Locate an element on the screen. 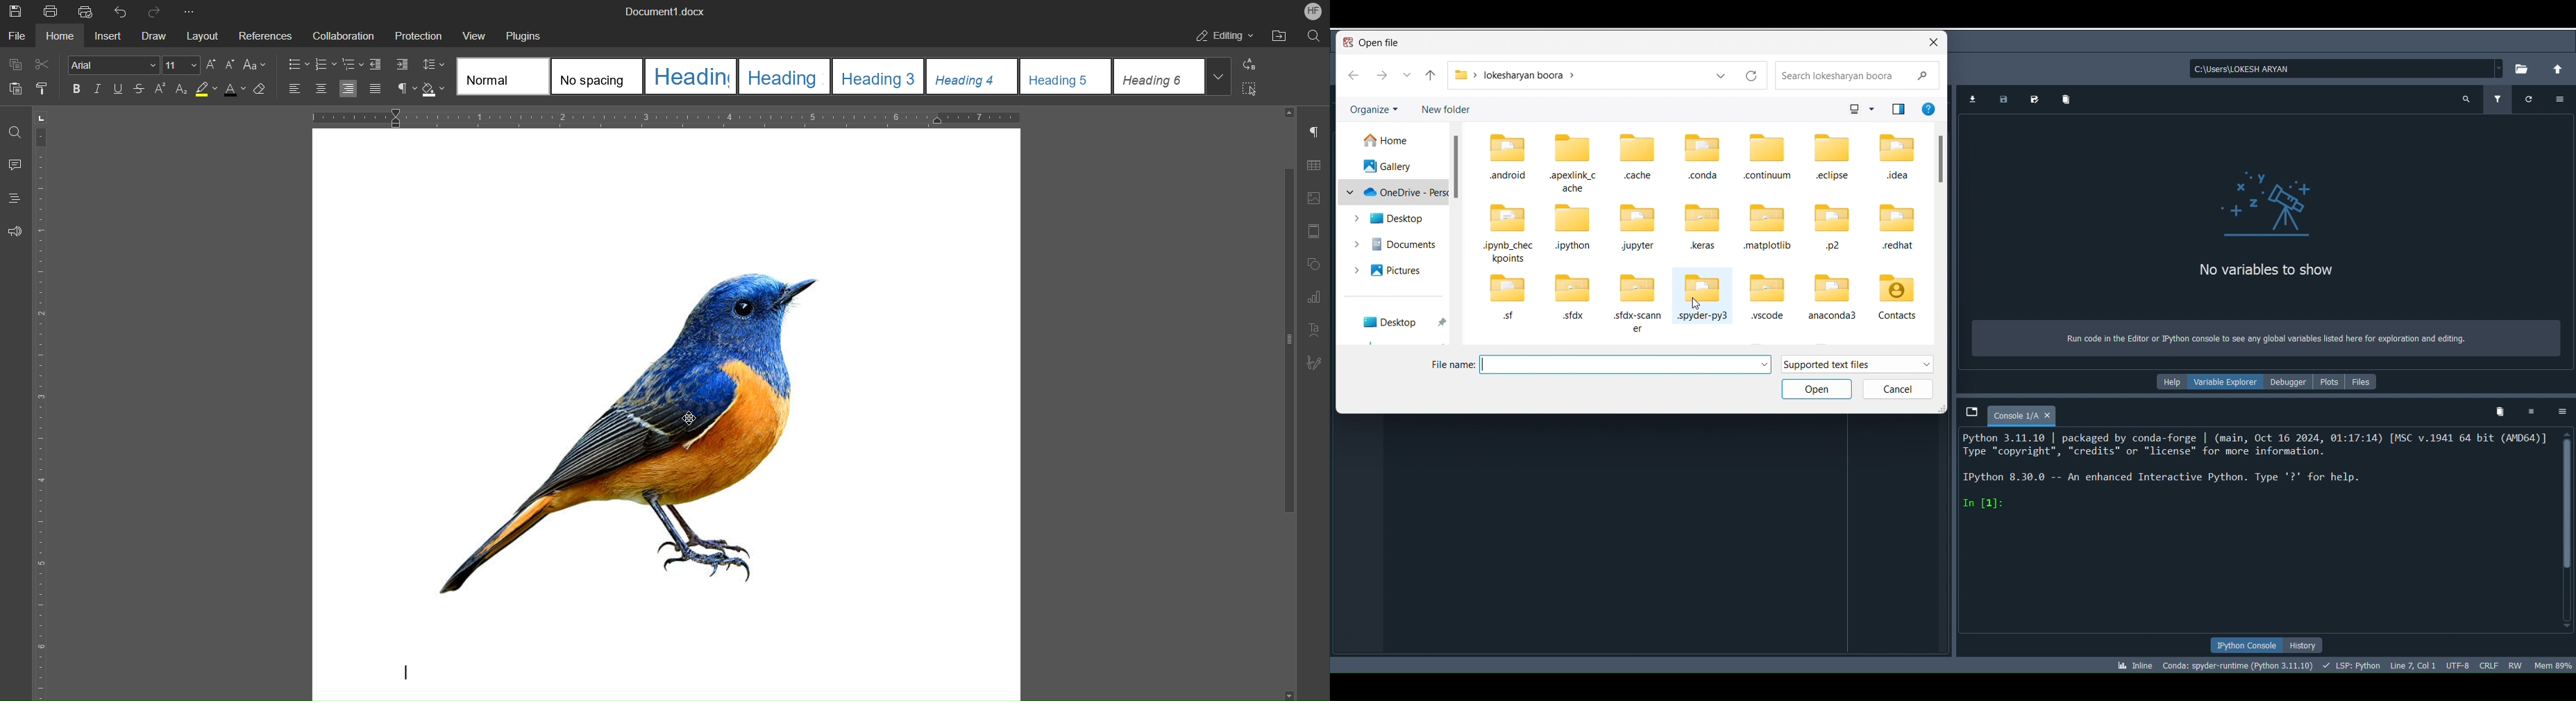  Import data is located at coordinates (1971, 100).